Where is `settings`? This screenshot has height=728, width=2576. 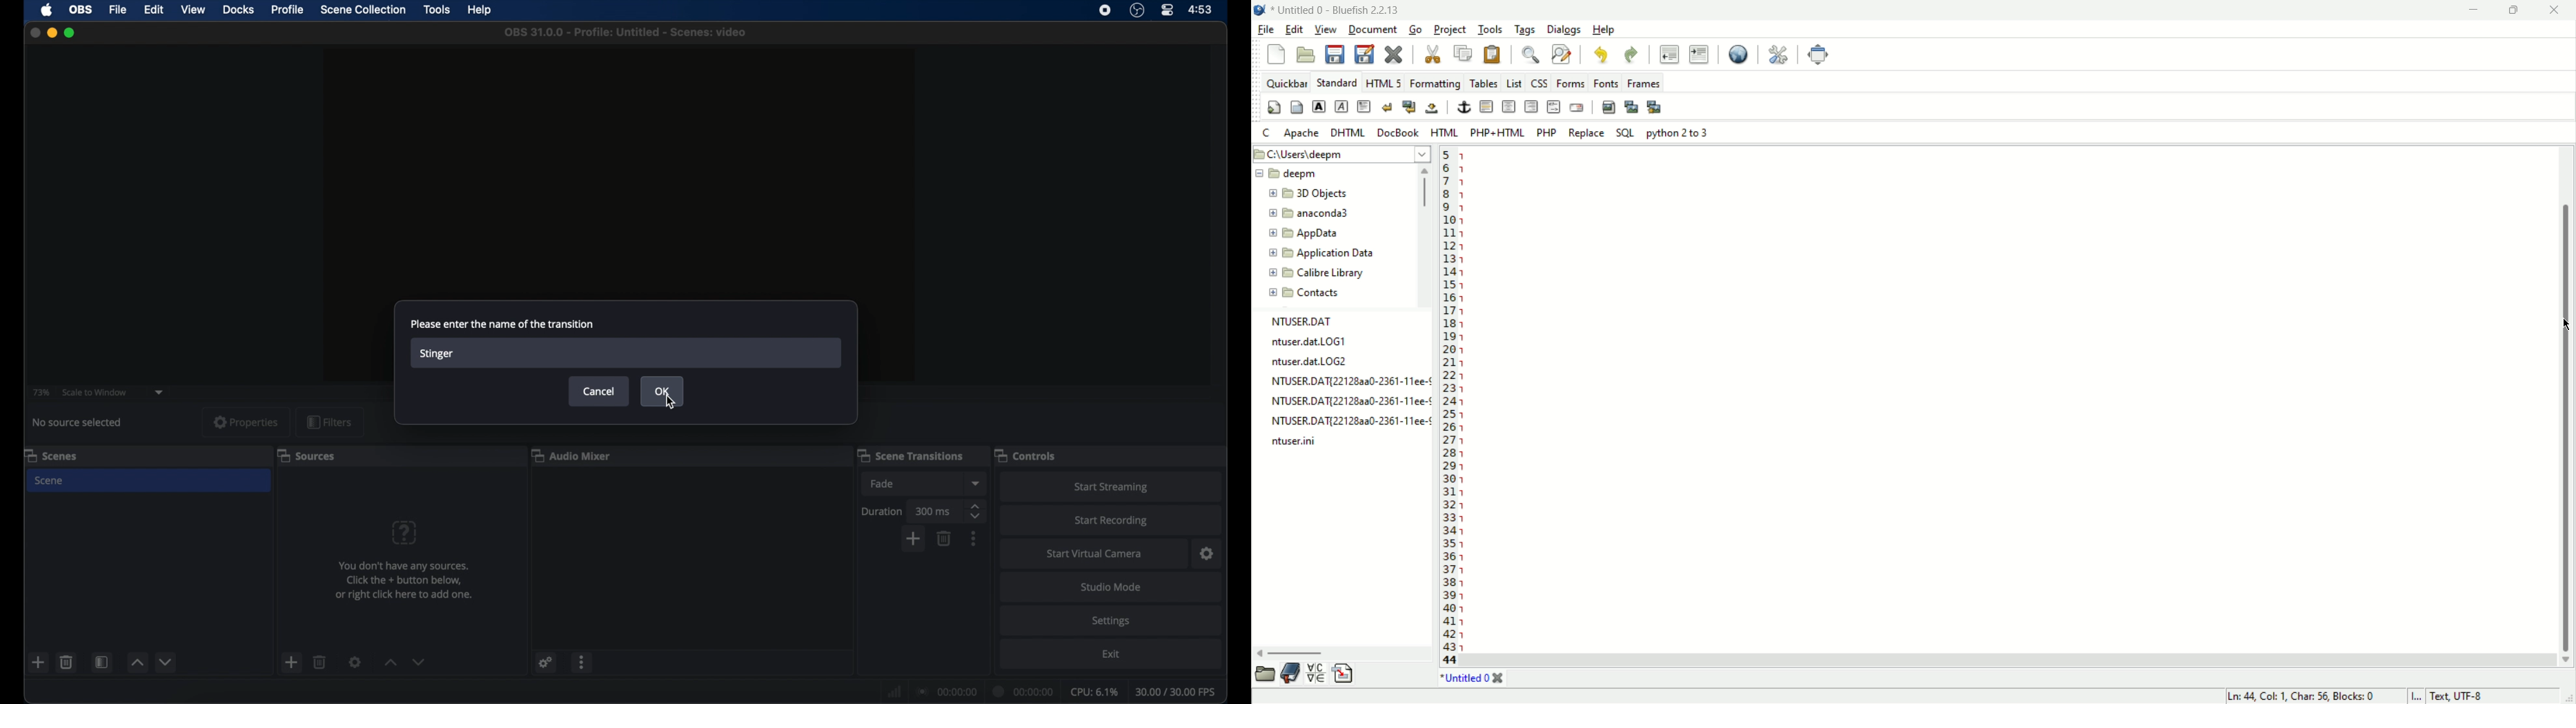
settings is located at coordinates (546, 662).